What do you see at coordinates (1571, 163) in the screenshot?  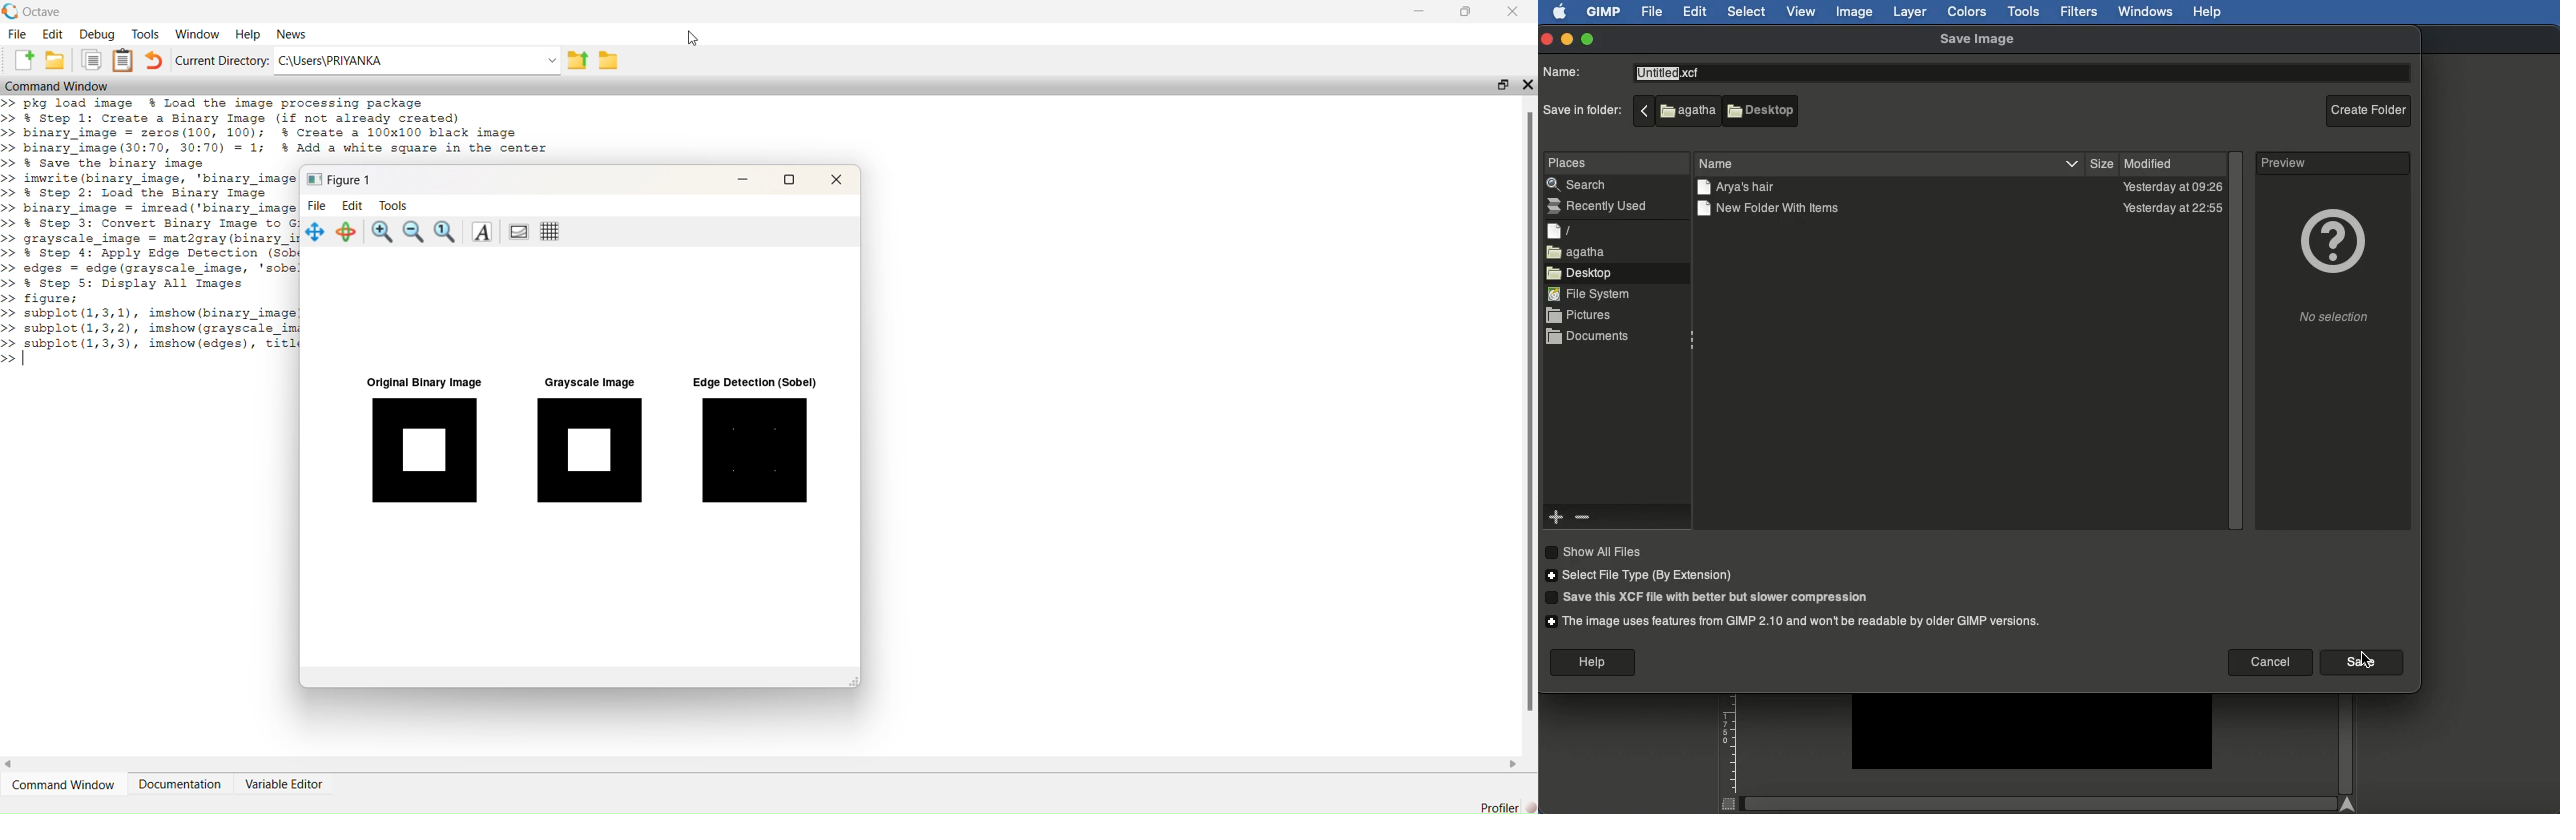 I see `Places` at bounding box center [1571, 163].